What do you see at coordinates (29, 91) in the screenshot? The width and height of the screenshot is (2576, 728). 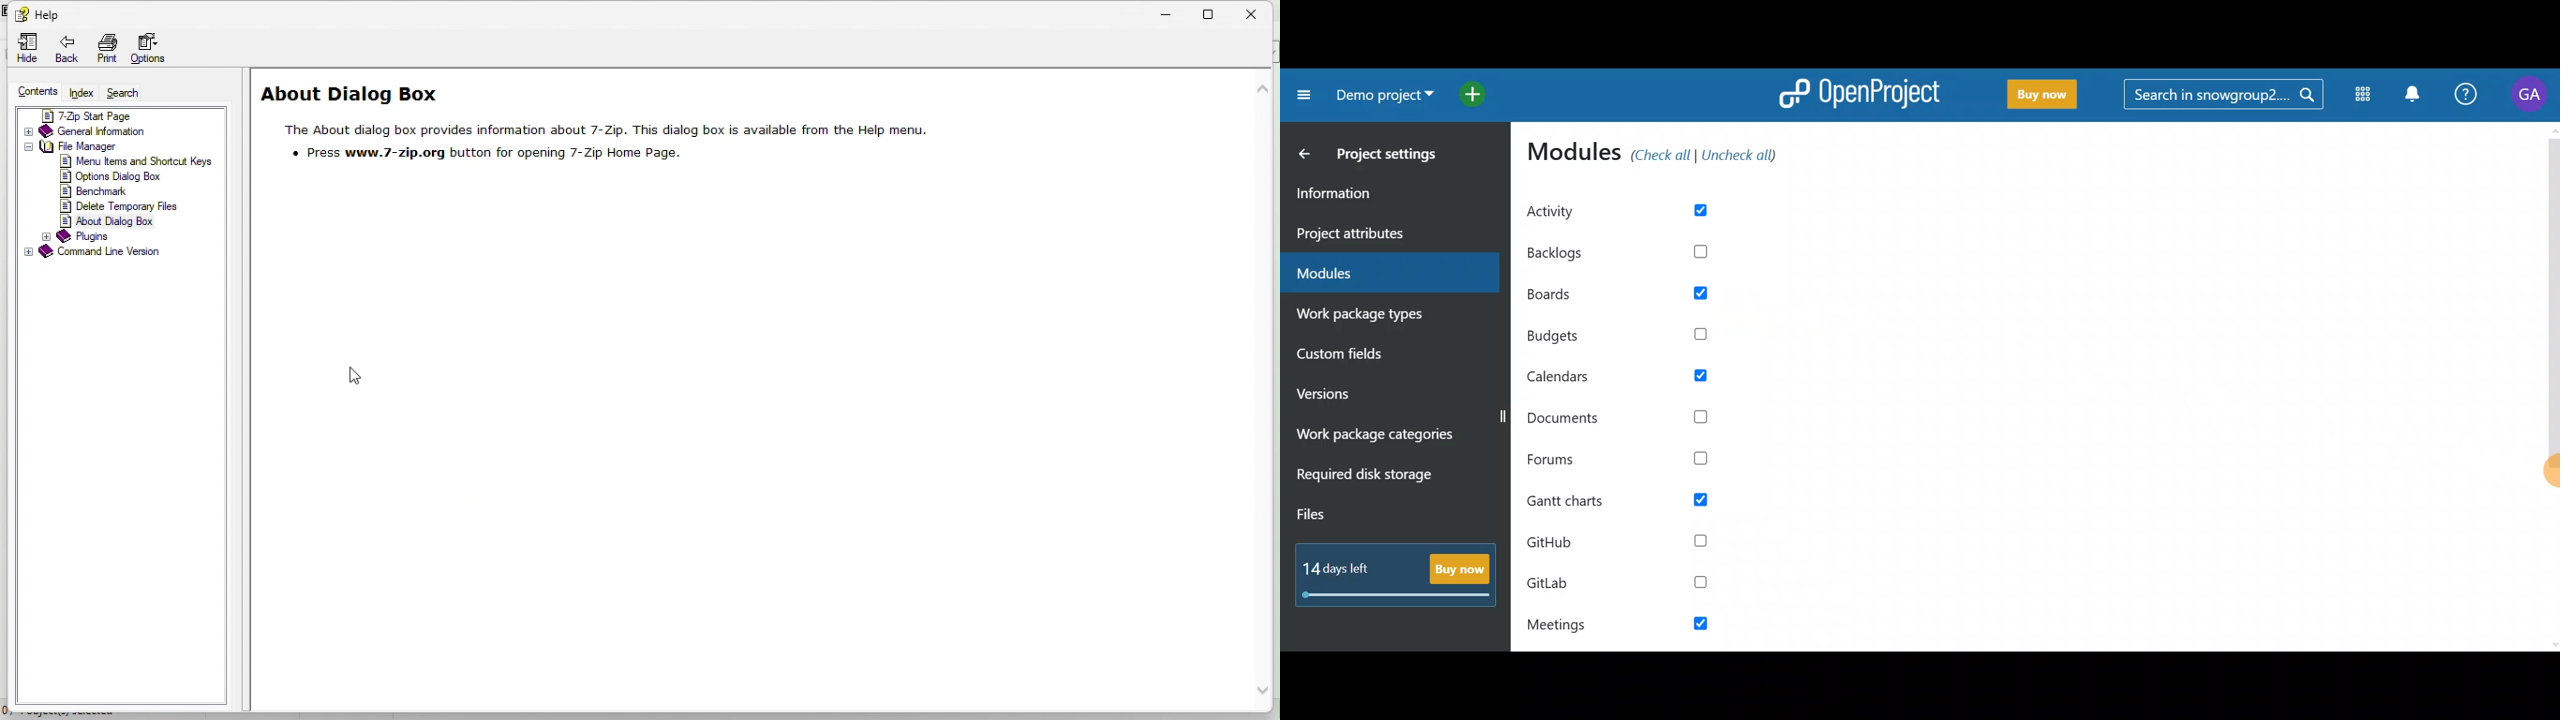 I see `Content` at bounding box center [29, 91].